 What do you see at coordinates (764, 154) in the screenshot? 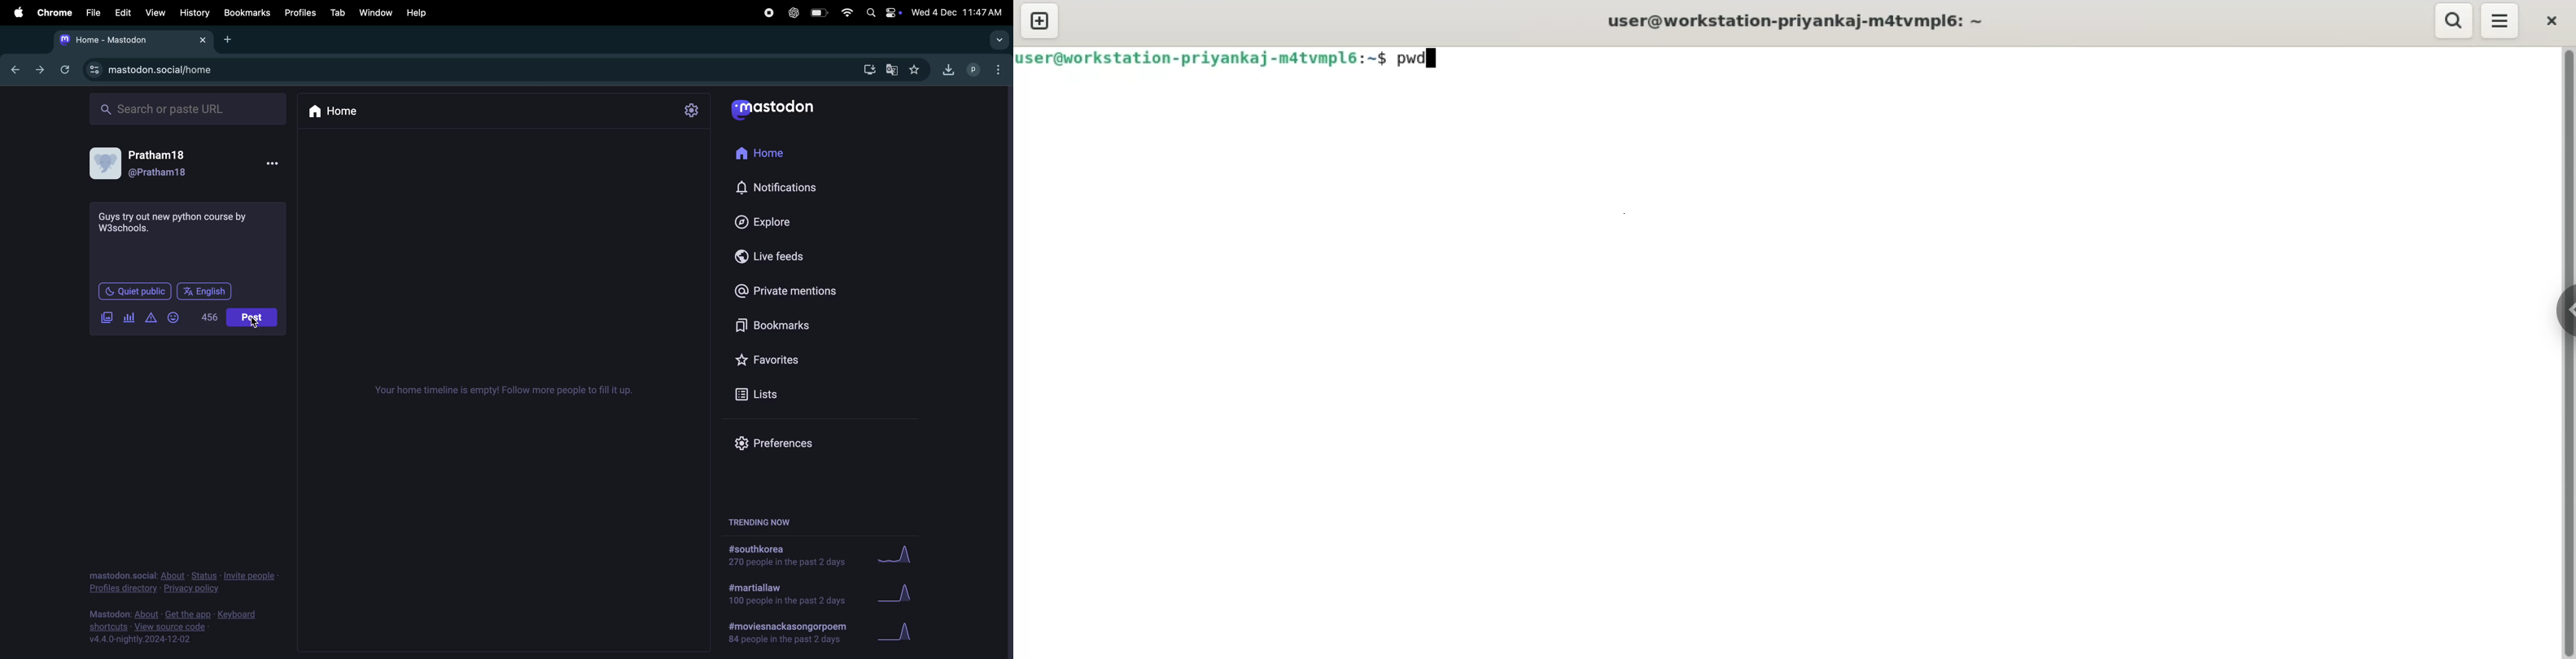
I see `home` at bounding box center [764, 154].